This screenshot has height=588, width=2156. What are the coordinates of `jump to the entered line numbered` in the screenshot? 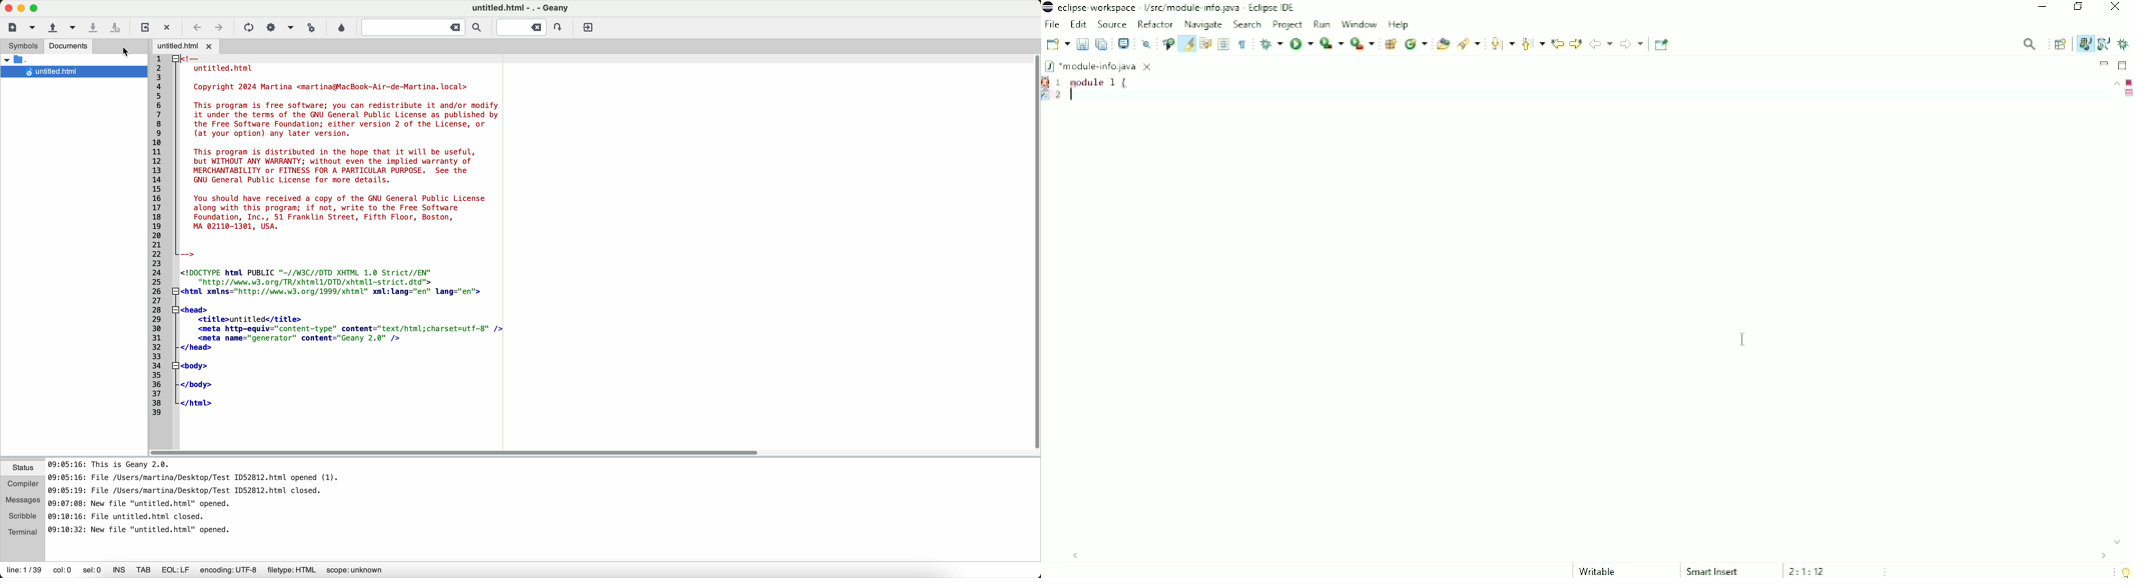 It's located at (533, 28).